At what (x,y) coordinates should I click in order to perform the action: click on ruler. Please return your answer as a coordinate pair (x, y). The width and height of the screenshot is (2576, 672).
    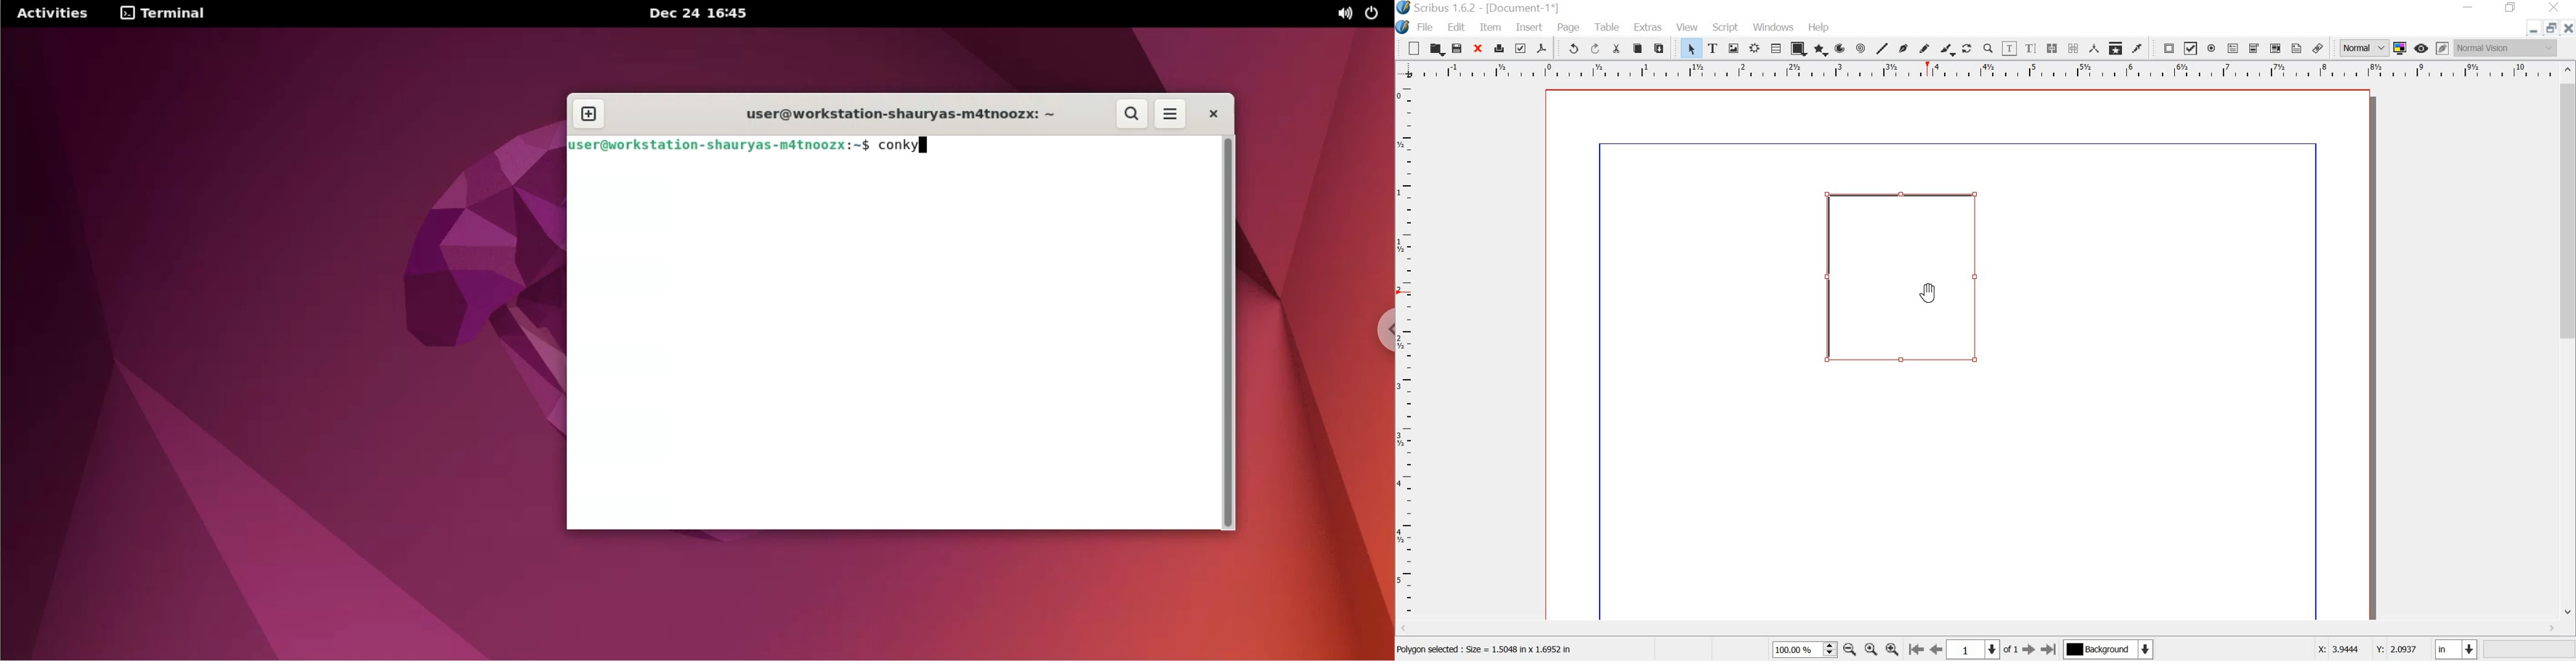
    Looking at the image, I should click on (1406, 353).